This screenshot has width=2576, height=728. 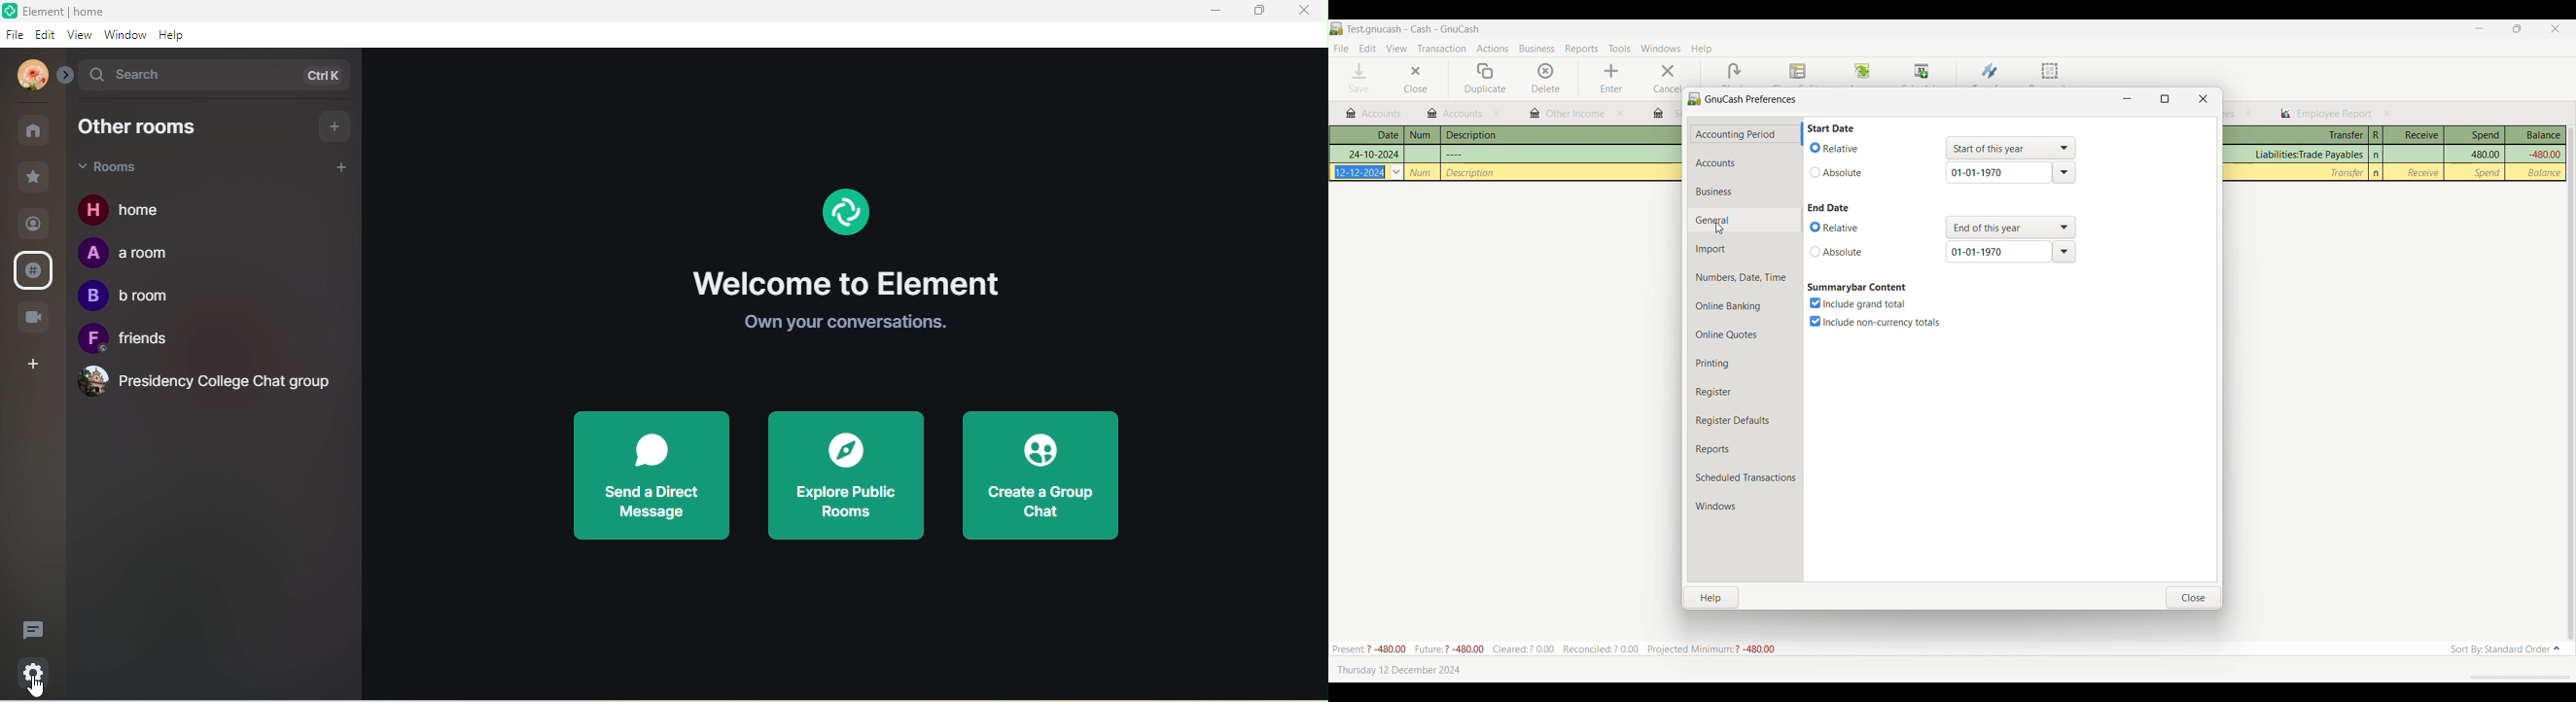 I want to click on Budget details, so click(x=1553, y=649).